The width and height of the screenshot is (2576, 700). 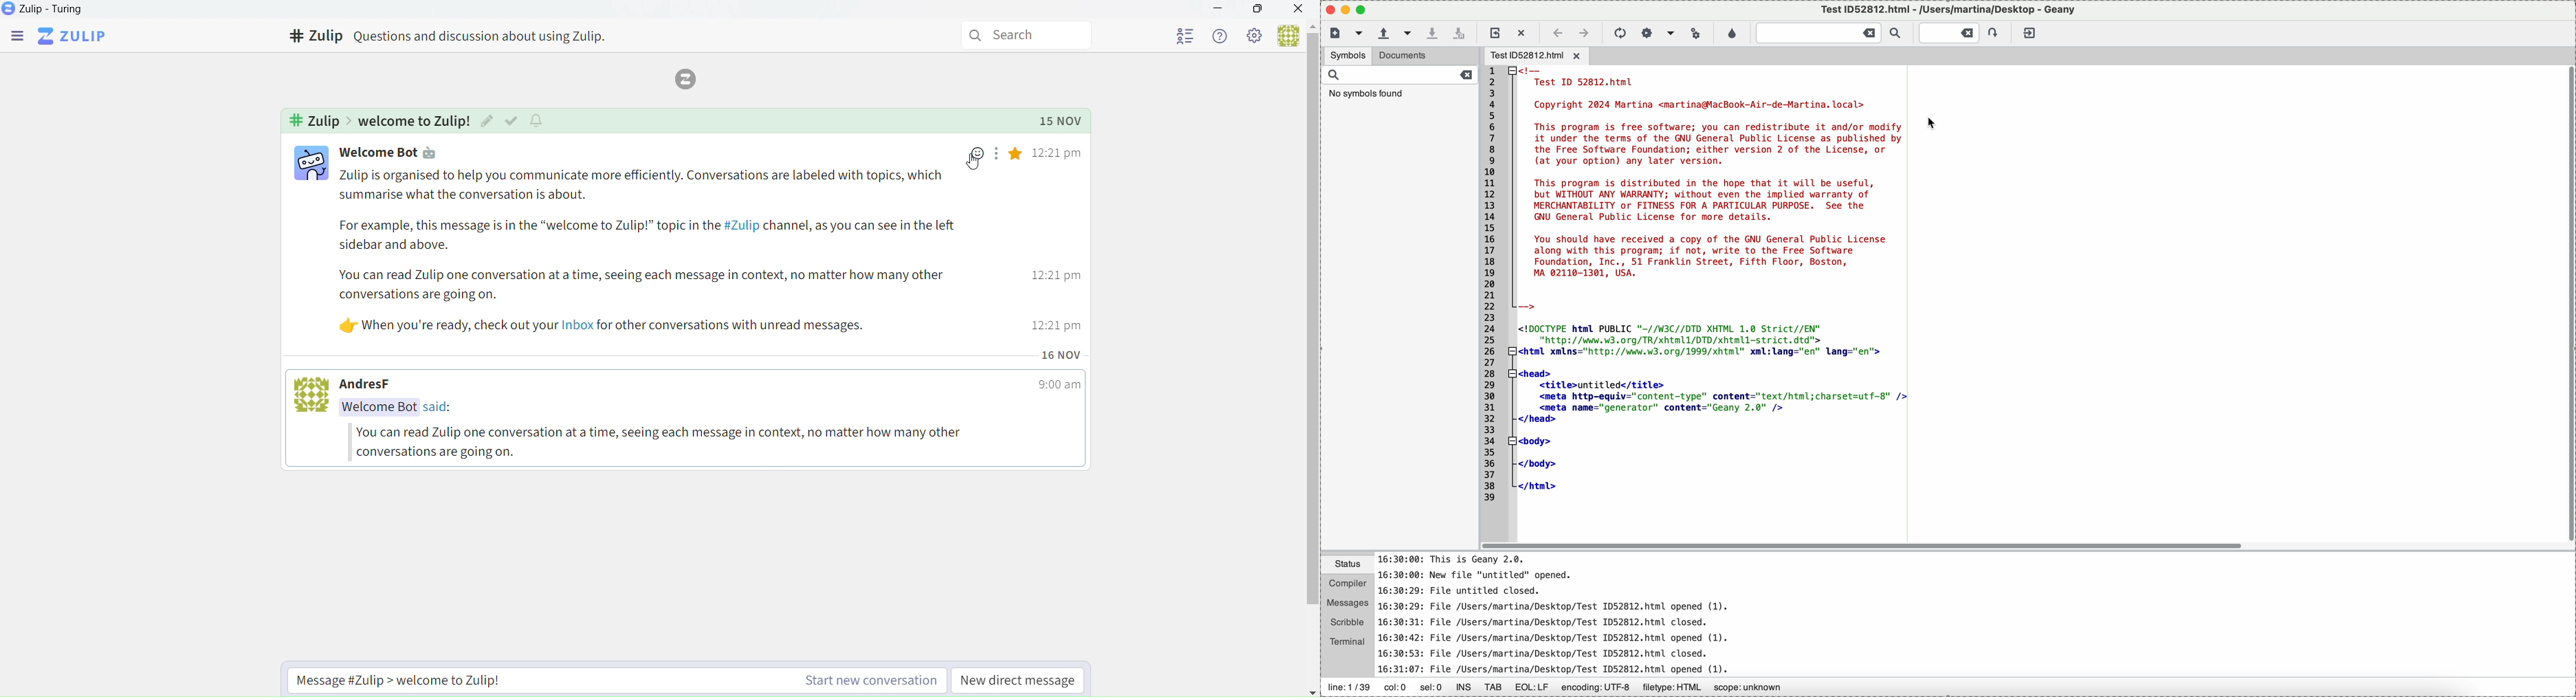 I want to click on Tittle, so click(x=462, y=36).